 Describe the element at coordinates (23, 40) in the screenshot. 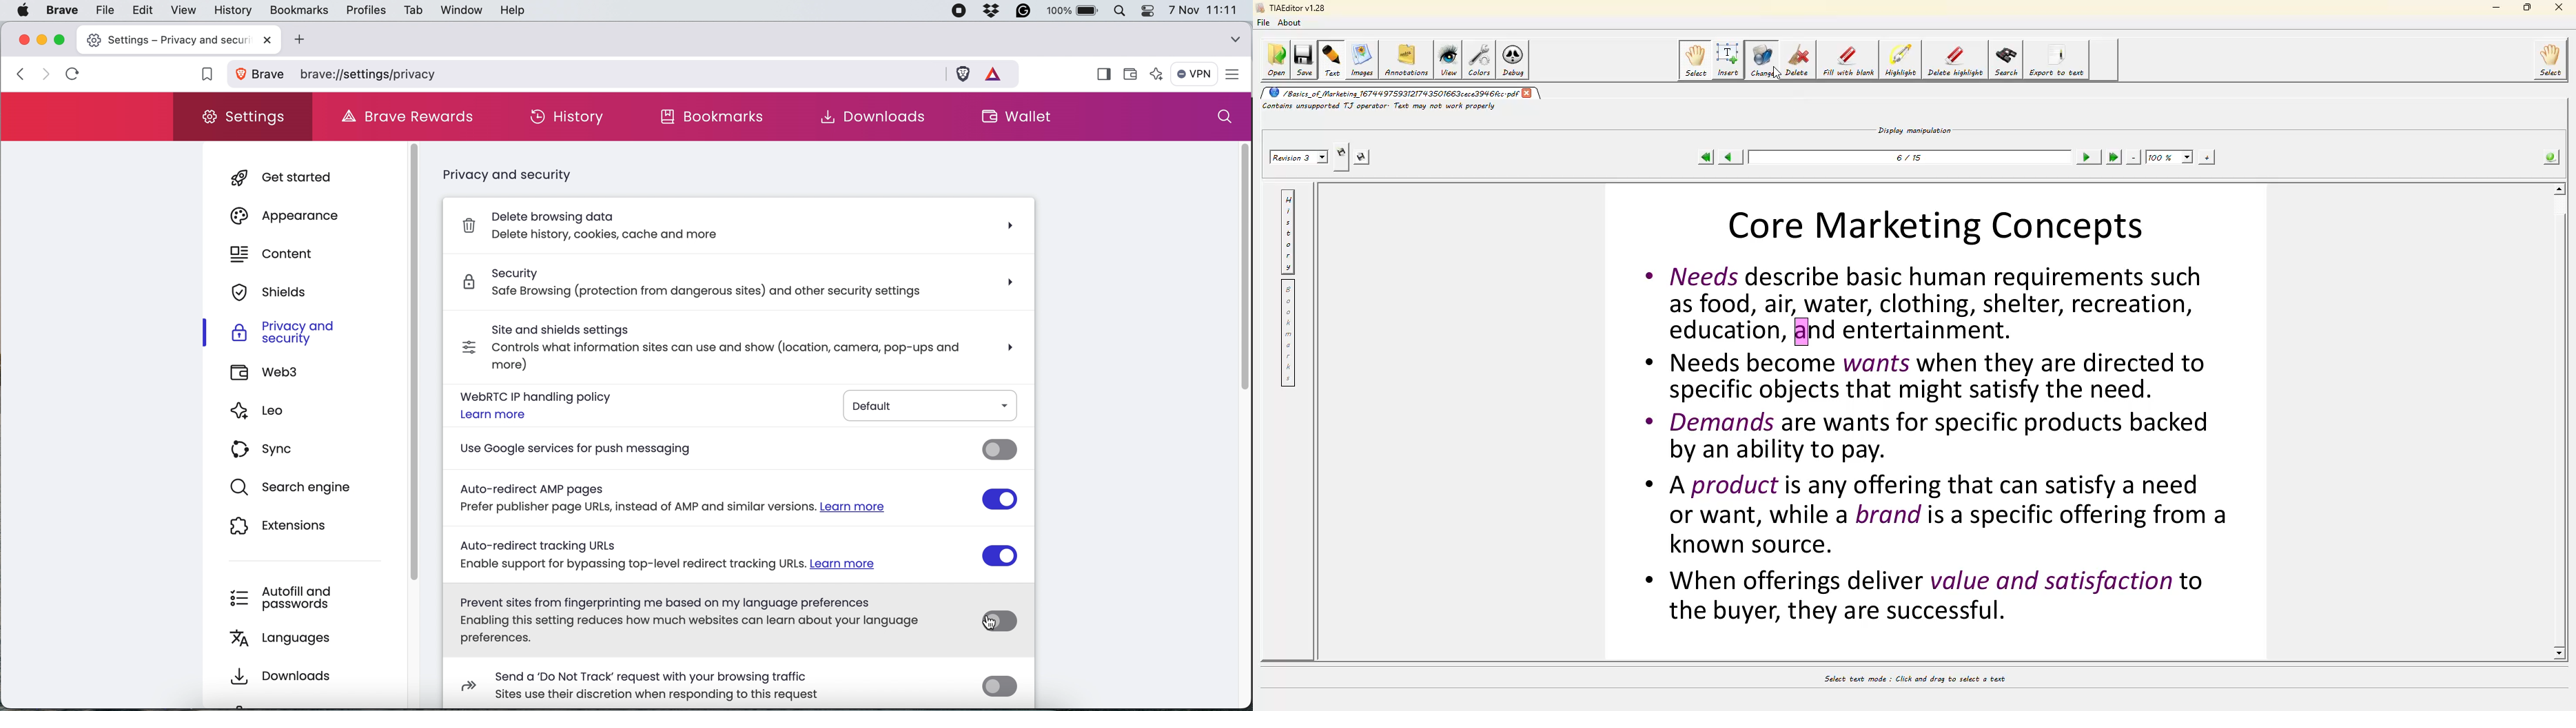

I see `close` at that location.